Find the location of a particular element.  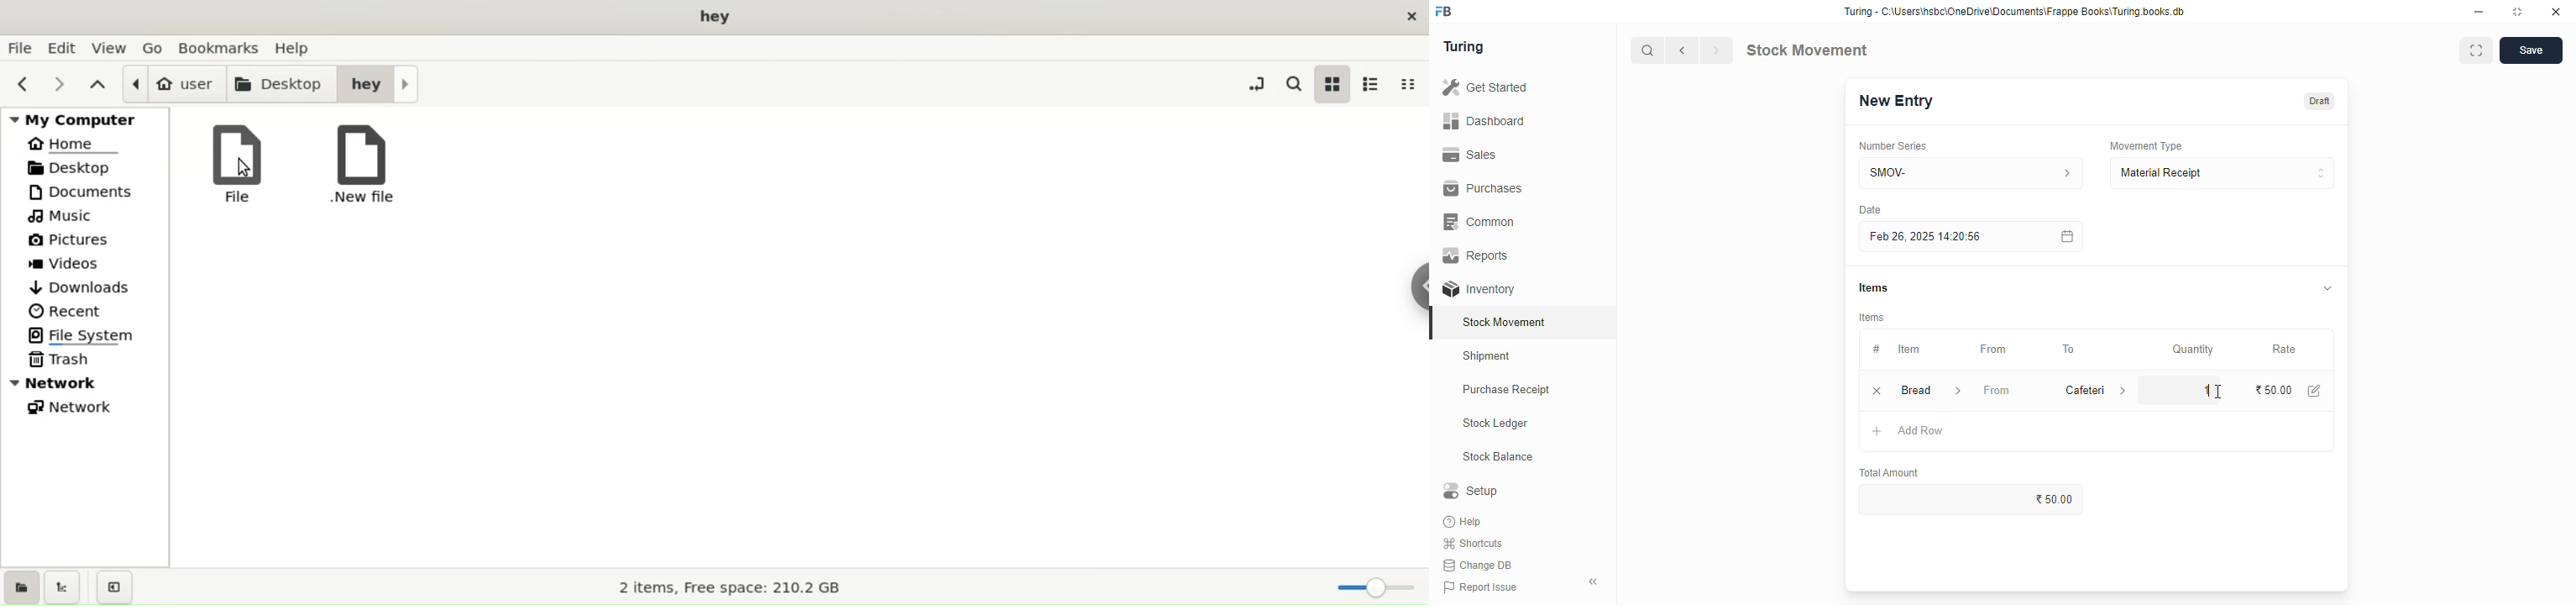

edit is located at coordinates (2315, 391).